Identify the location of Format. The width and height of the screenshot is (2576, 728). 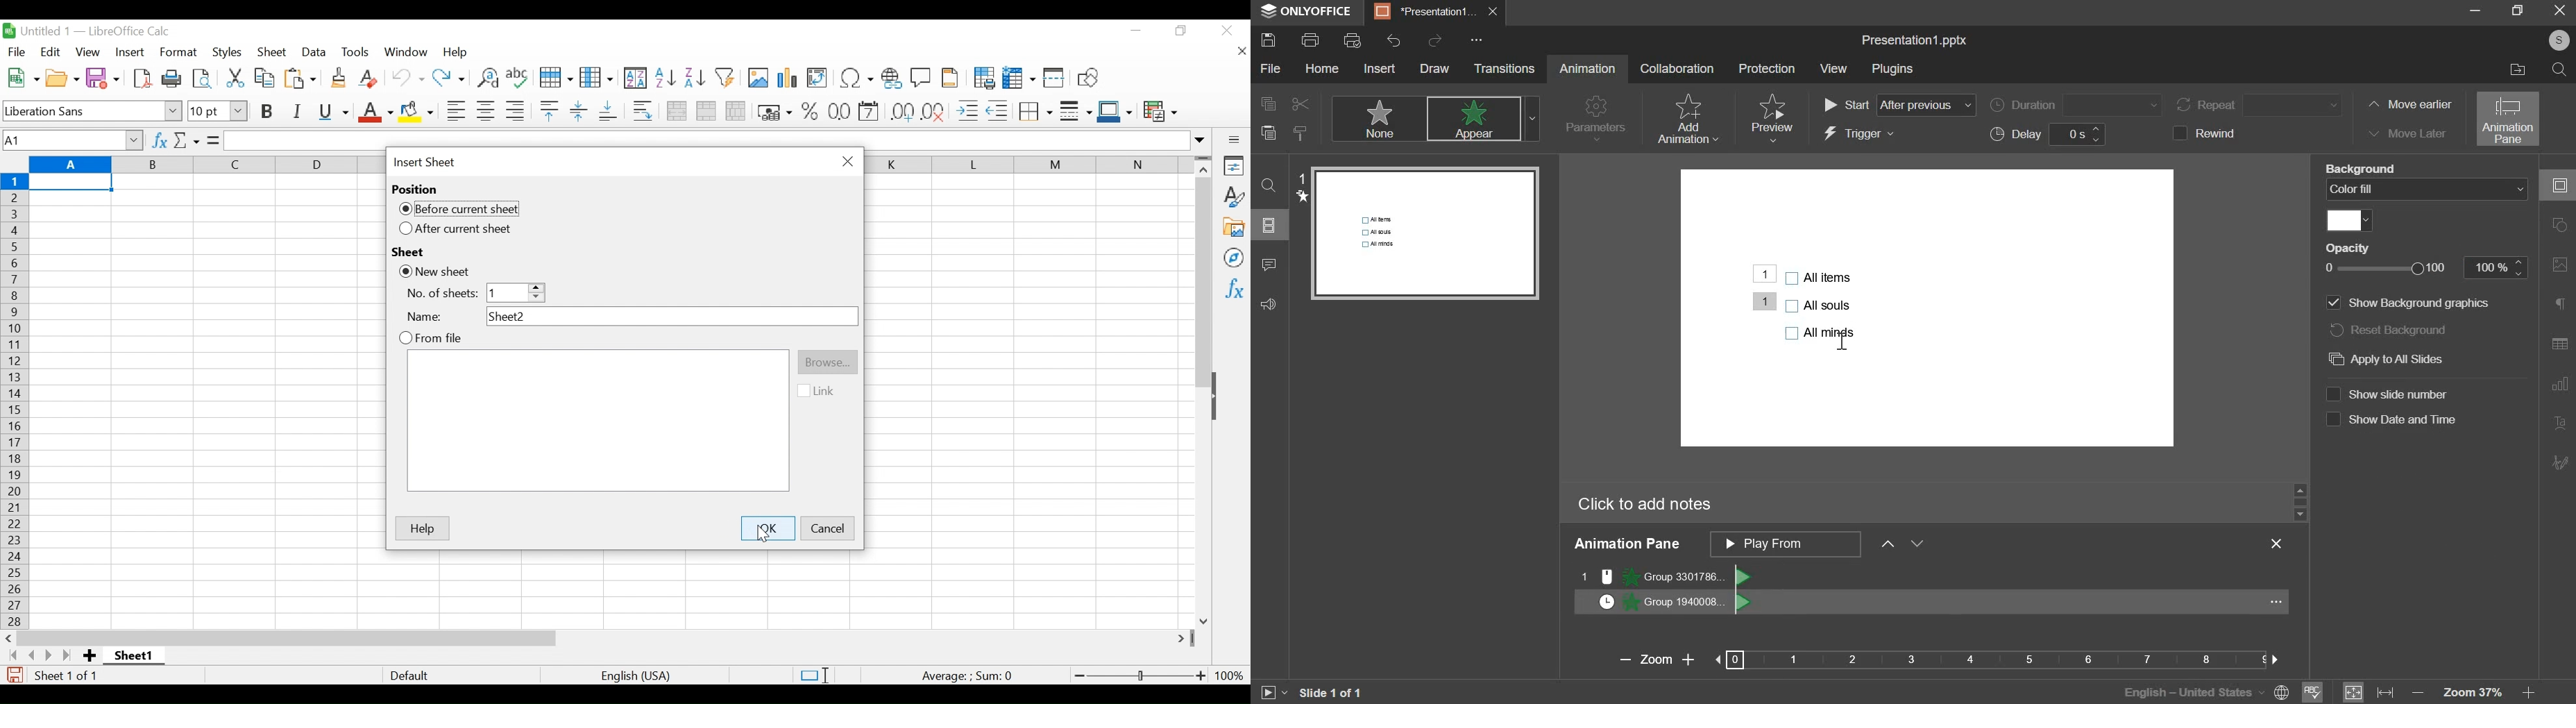
(177, 52).